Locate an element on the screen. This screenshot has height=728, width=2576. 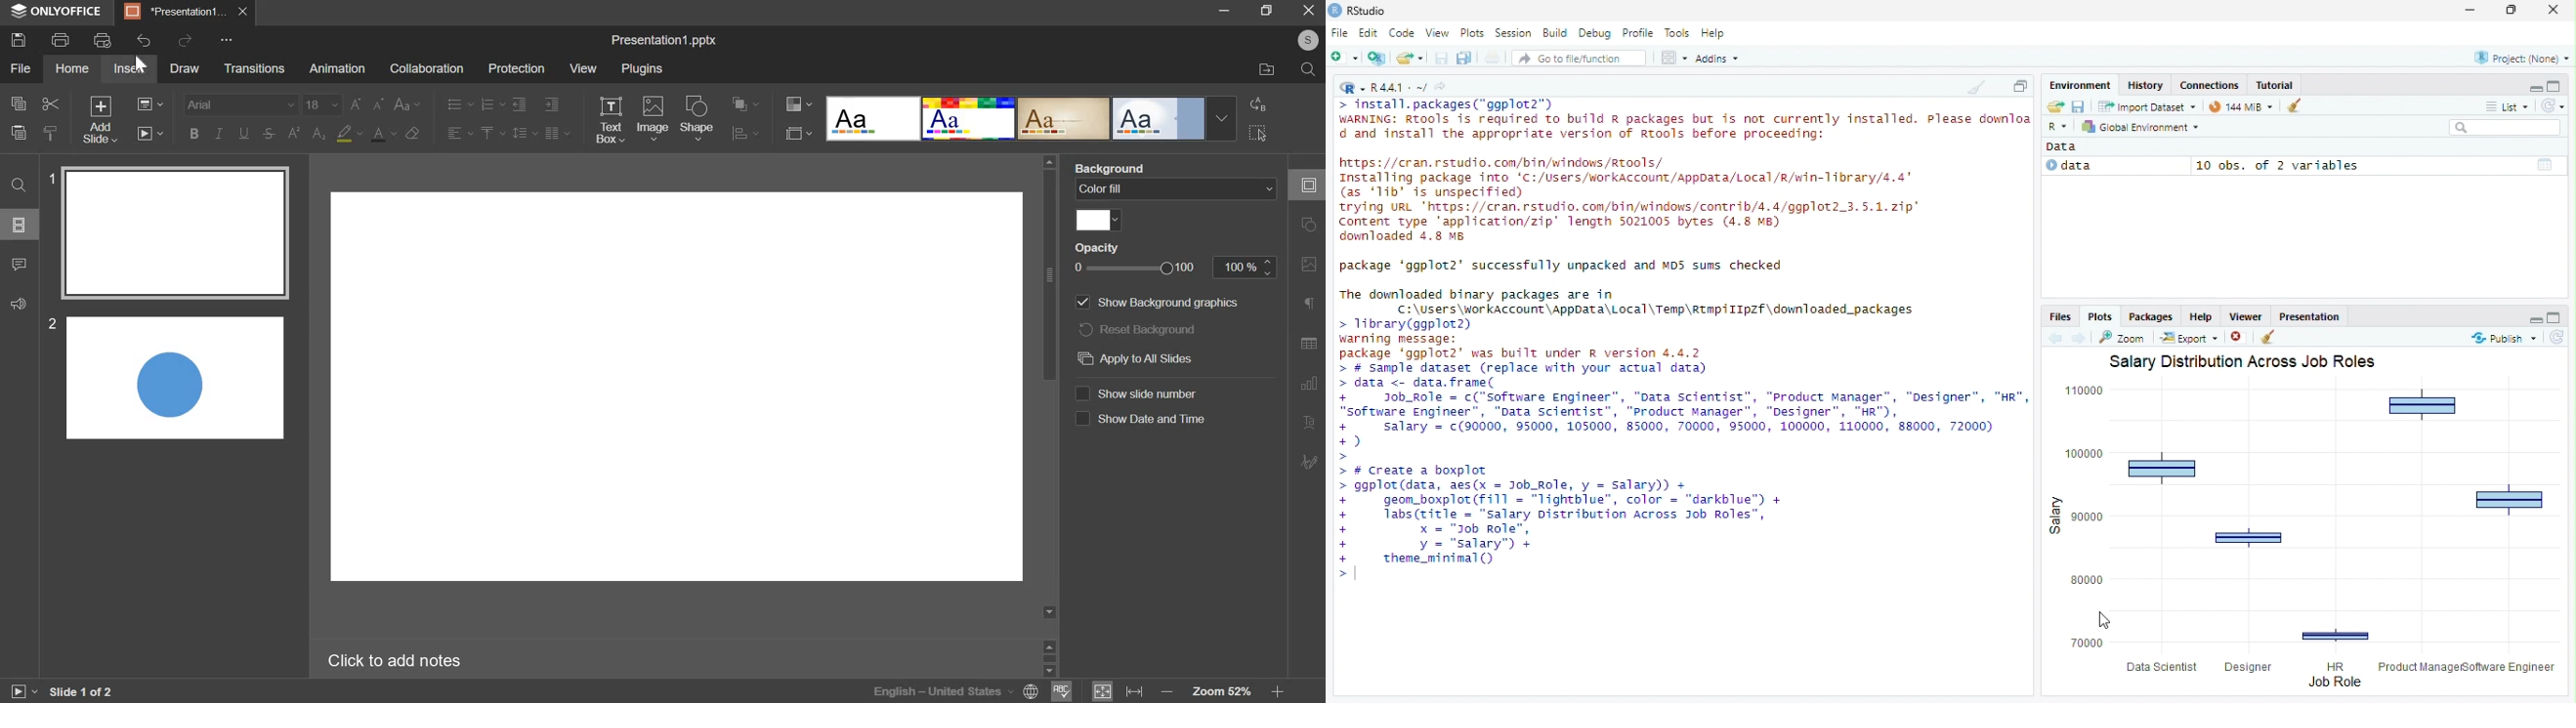
insert is located at coordinates (128, 69).